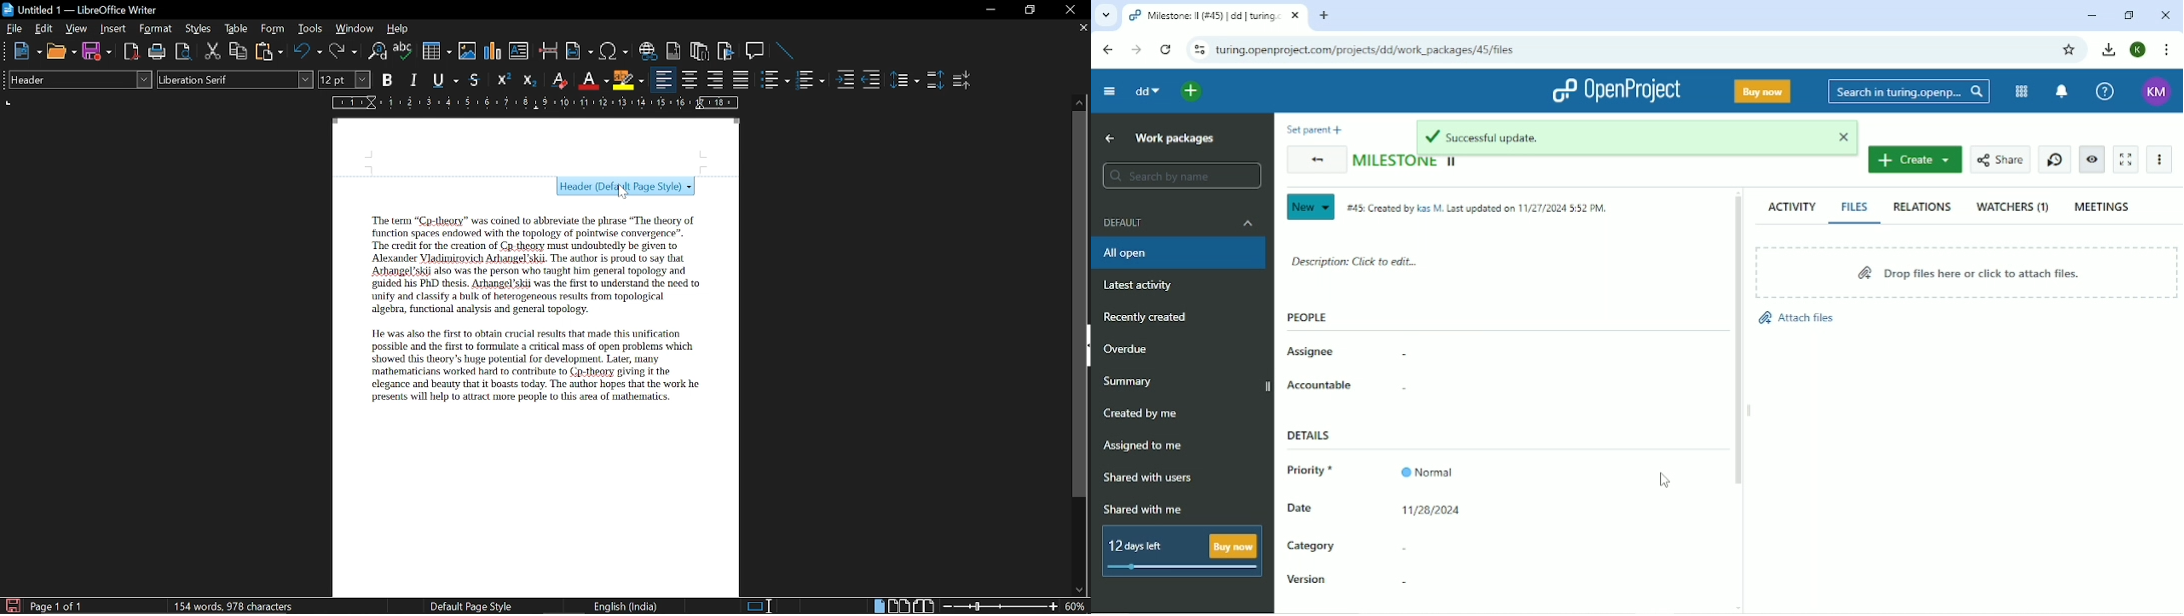  I want to click on -, so click(1402, 582).